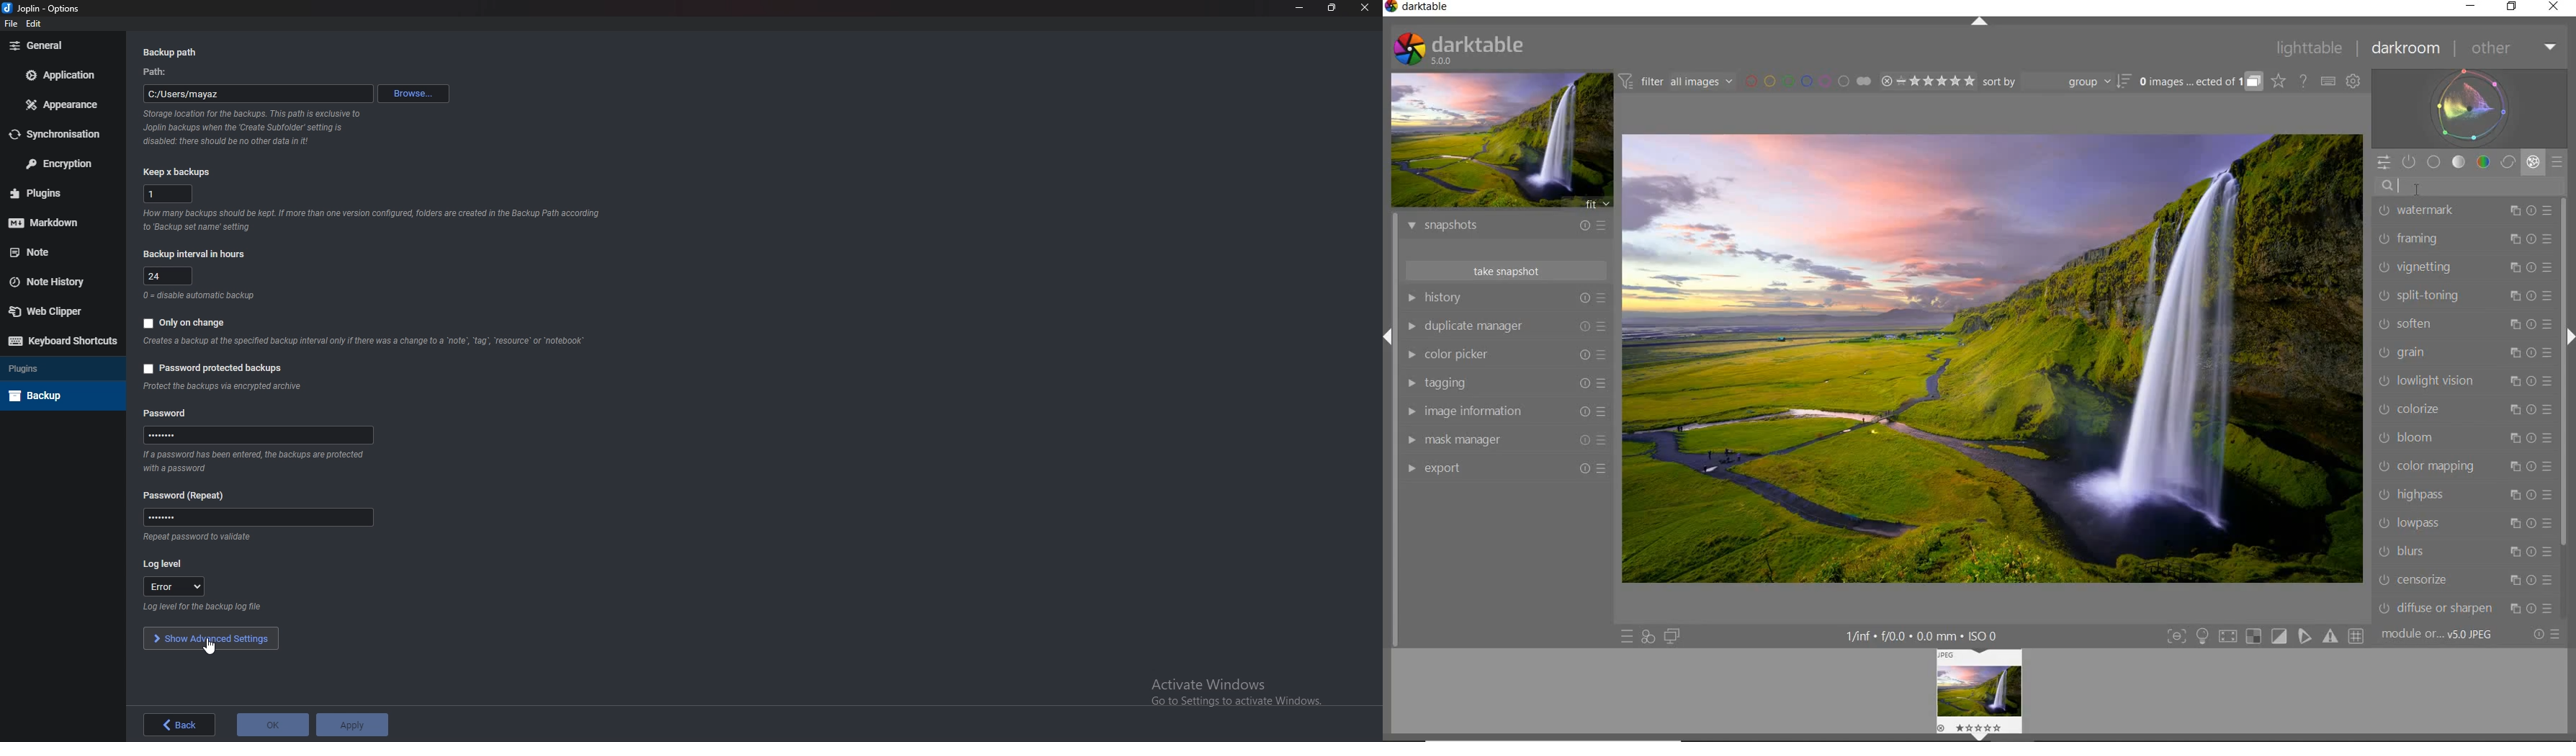  I want to click on Back up path, so click(172, 53).